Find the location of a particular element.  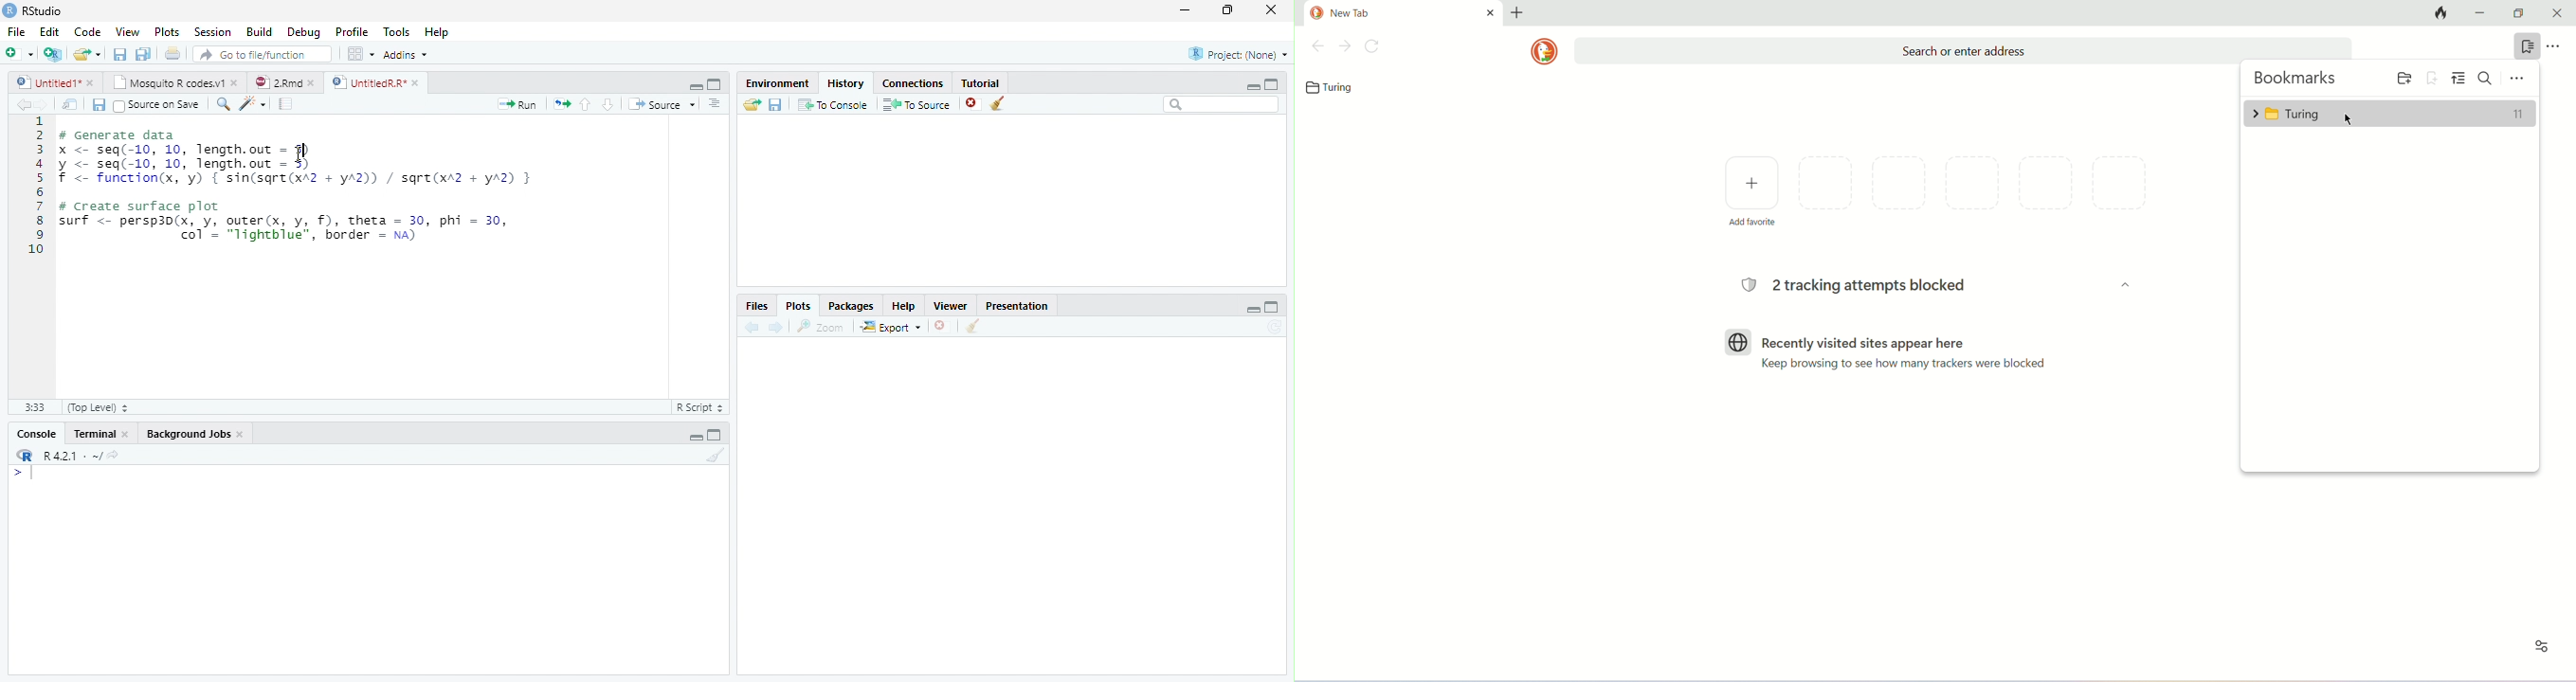

Environment is located at coordinates (777, 83).